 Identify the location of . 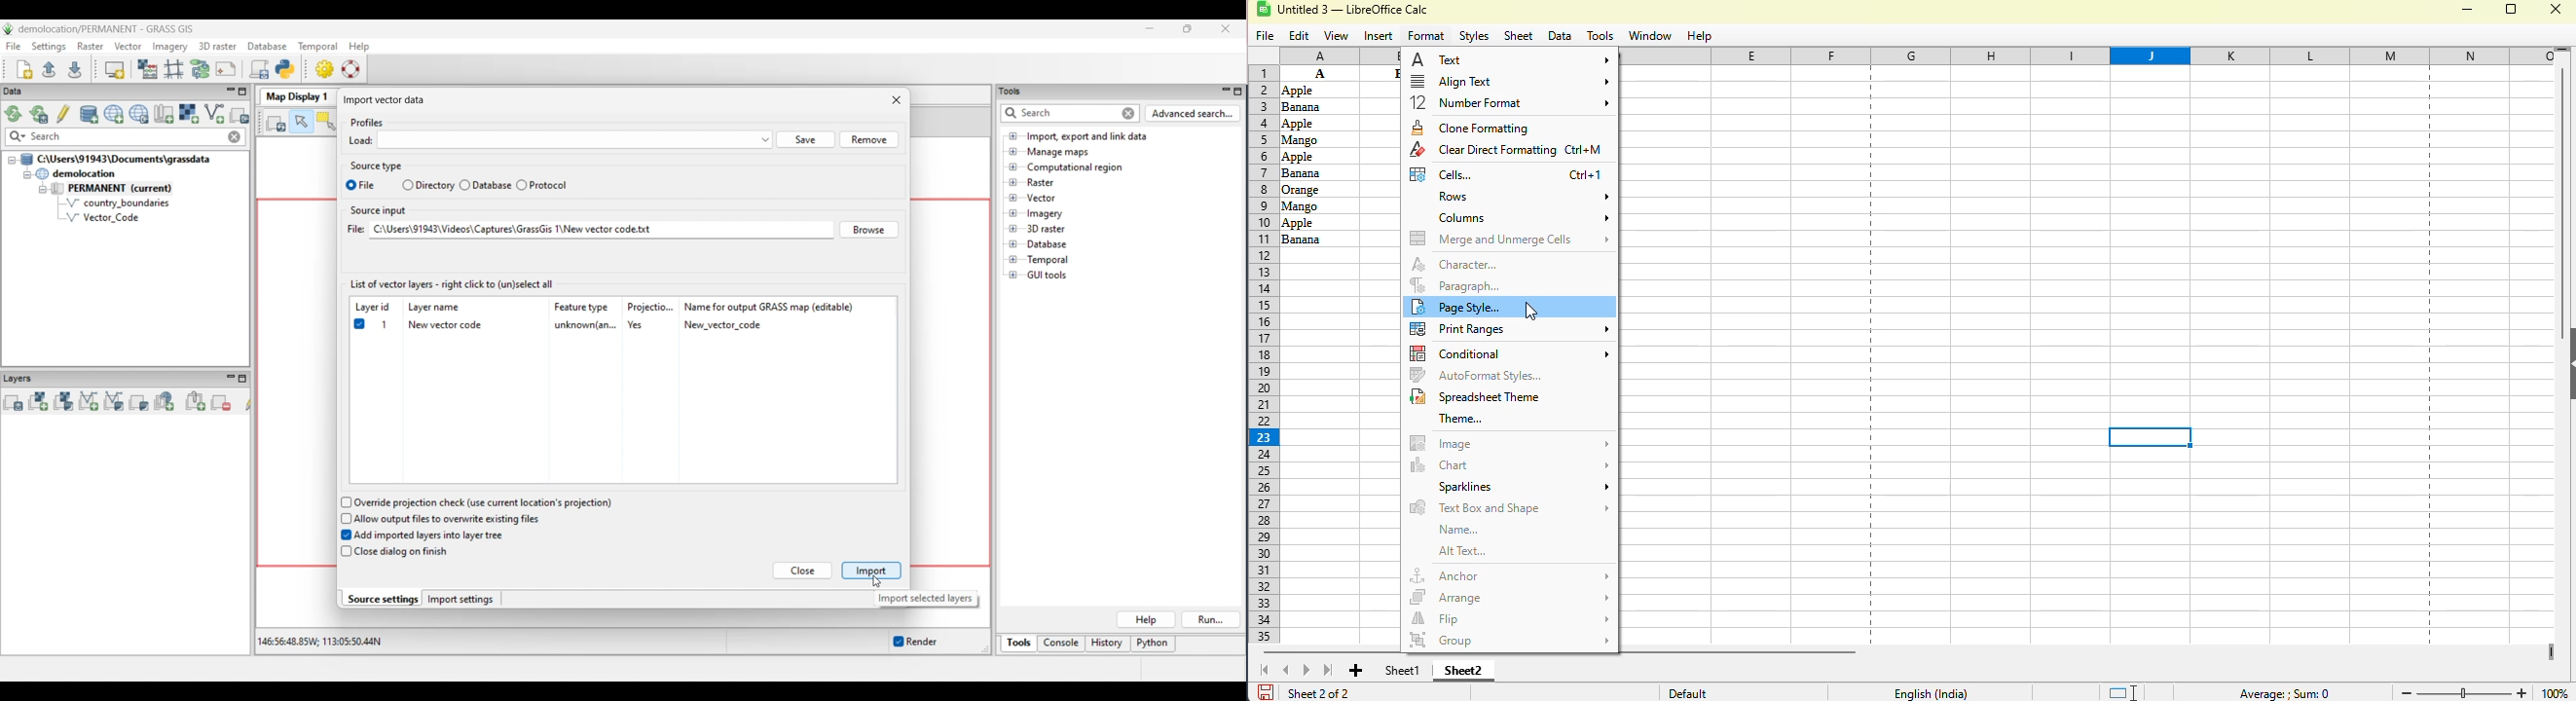
(1318, 204).